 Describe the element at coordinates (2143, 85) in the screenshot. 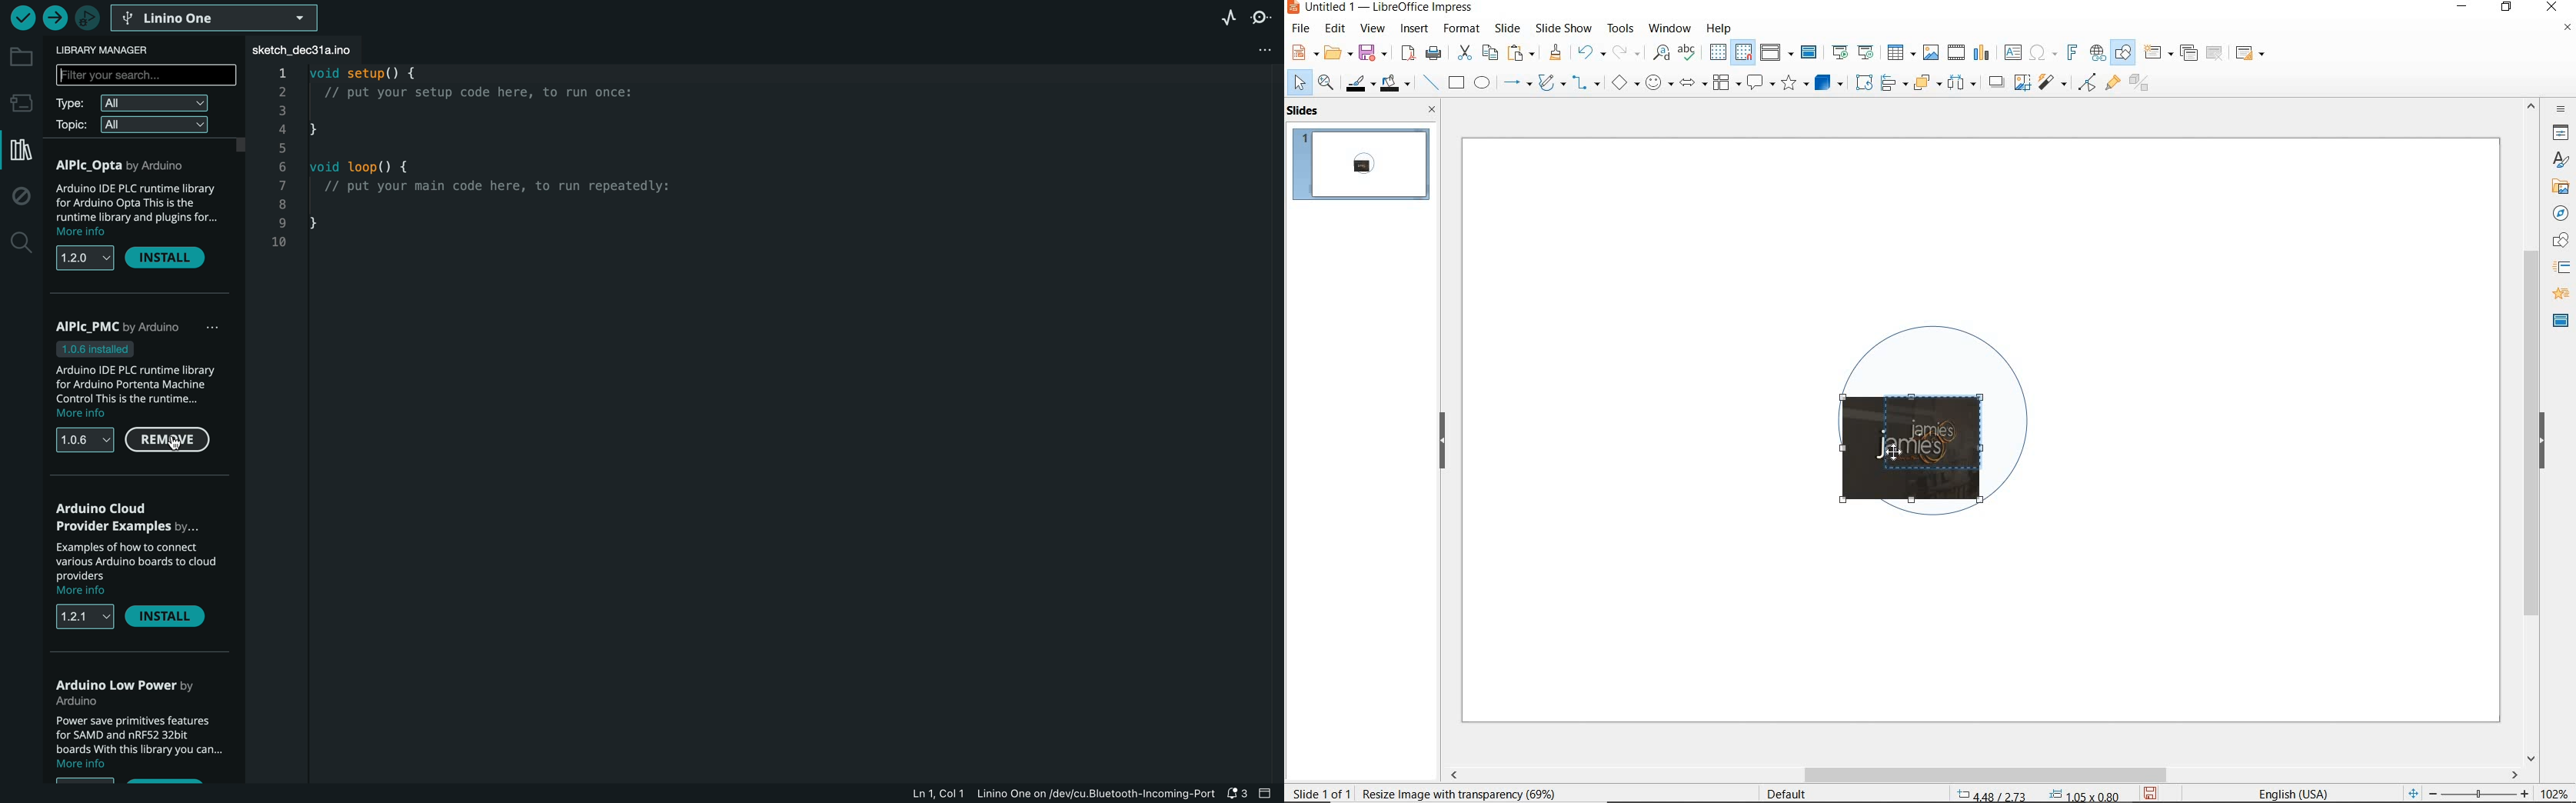

I see `toggle extrusion` at that location.